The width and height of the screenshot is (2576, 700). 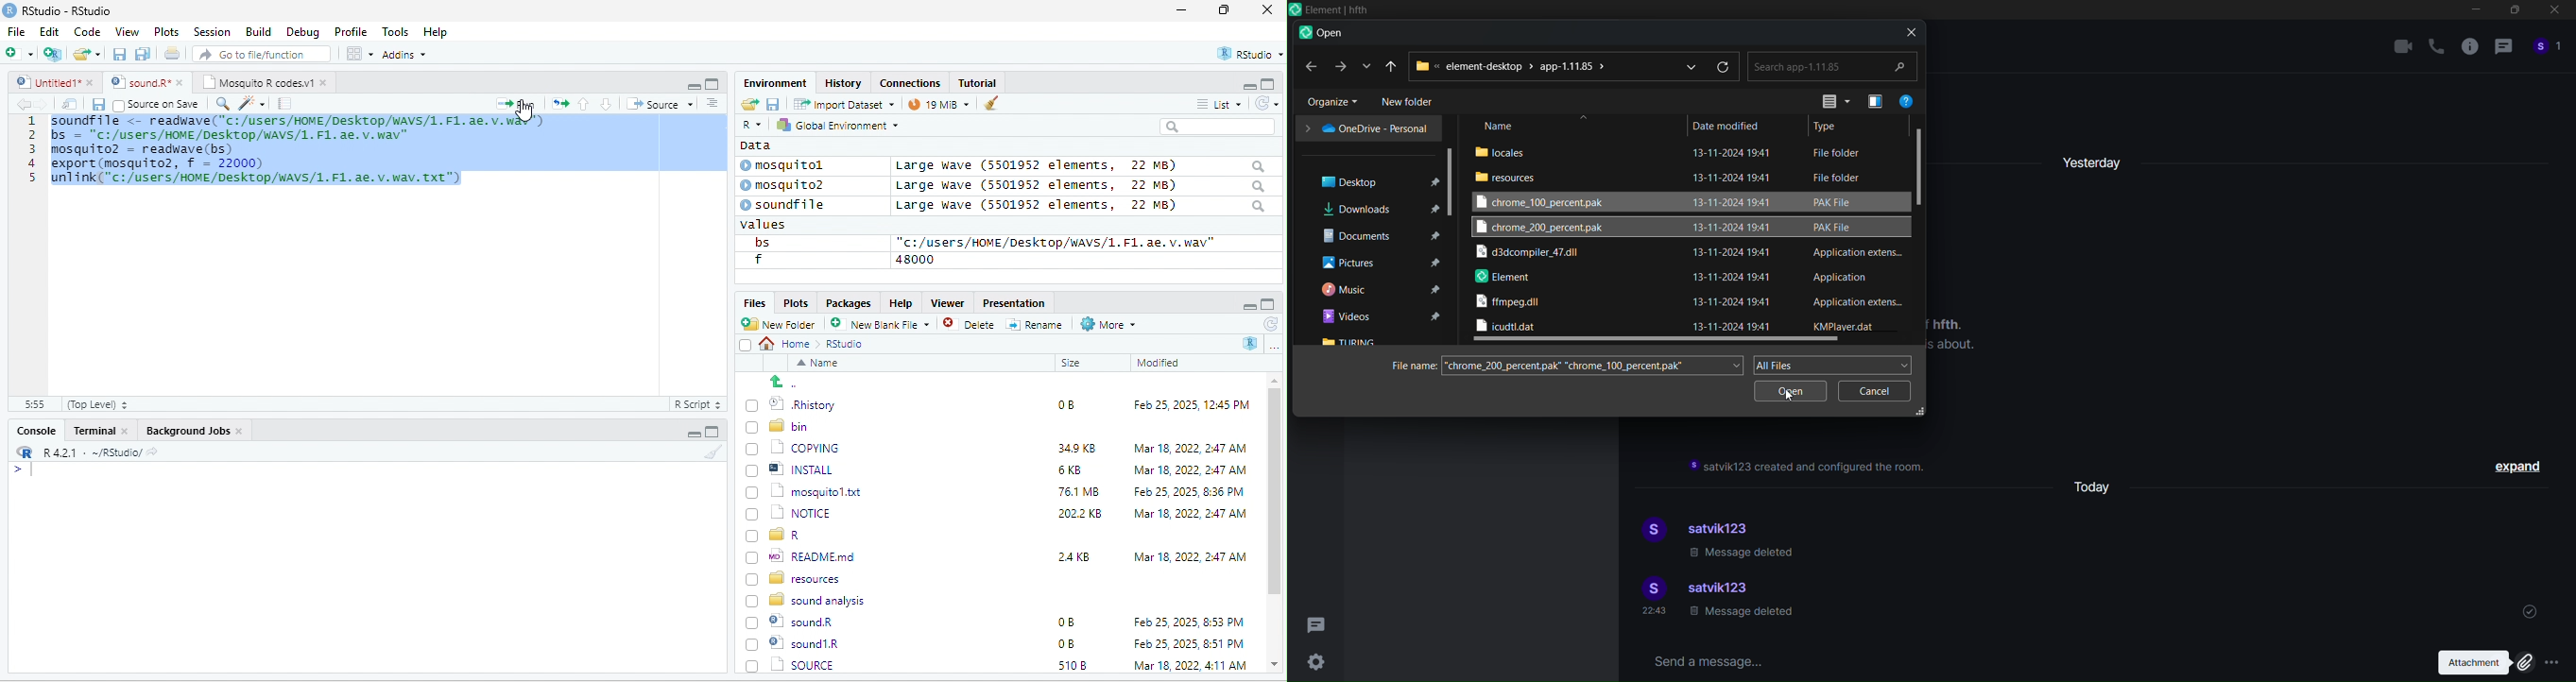 I want to click on Environment, so click(x=775, y=82).